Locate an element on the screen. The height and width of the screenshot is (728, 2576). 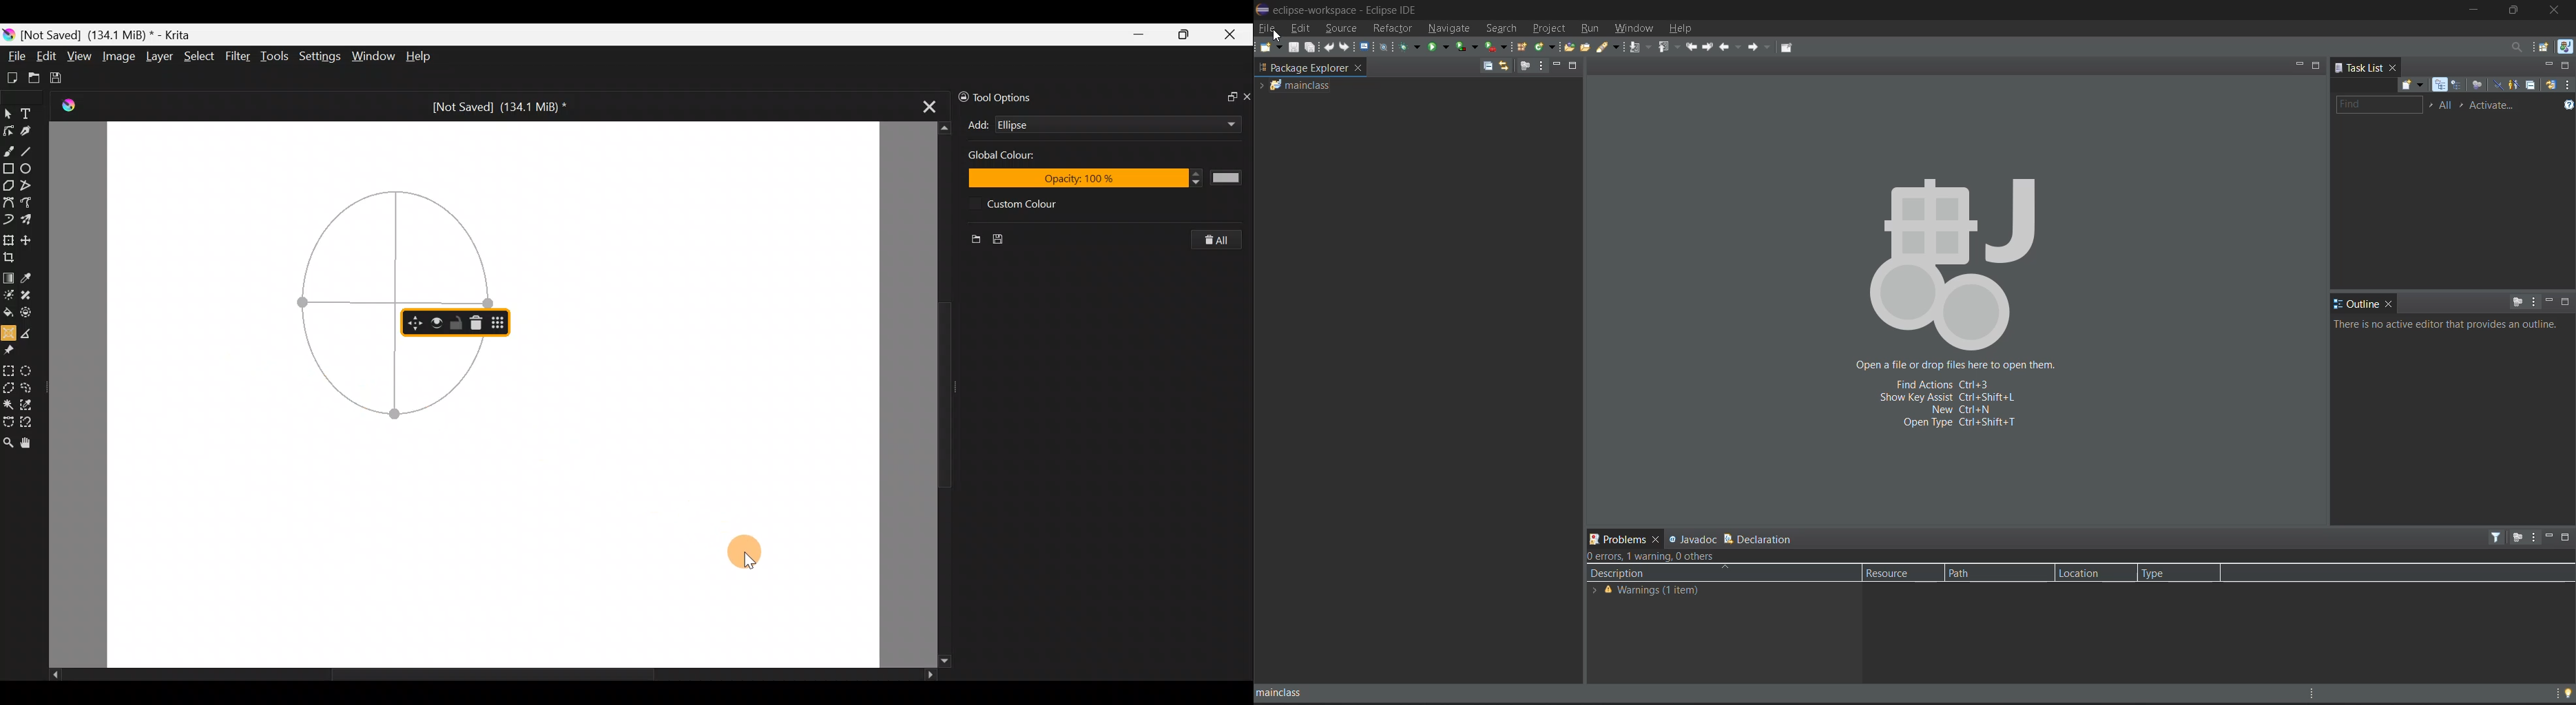
Open existing document is located at coordinates (32, 76).